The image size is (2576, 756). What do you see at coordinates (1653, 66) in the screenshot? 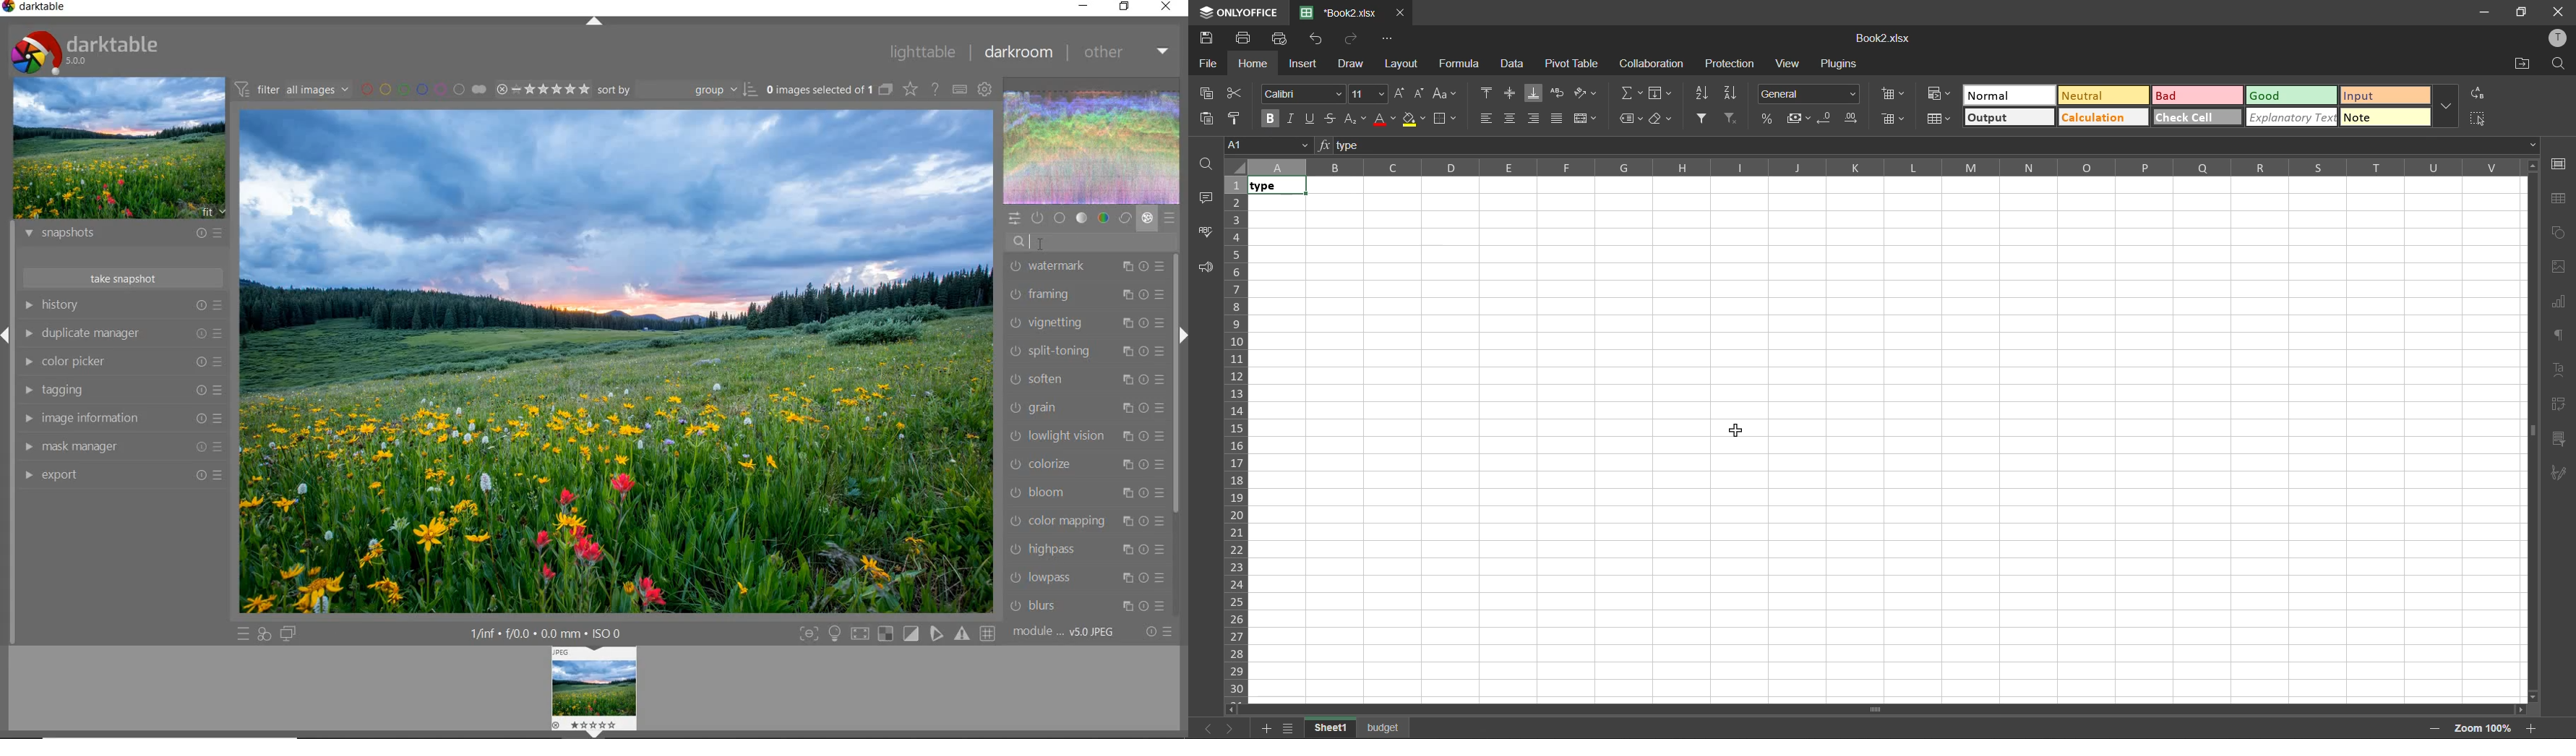
I see `collaboration` at bounding box center [1653, 66].